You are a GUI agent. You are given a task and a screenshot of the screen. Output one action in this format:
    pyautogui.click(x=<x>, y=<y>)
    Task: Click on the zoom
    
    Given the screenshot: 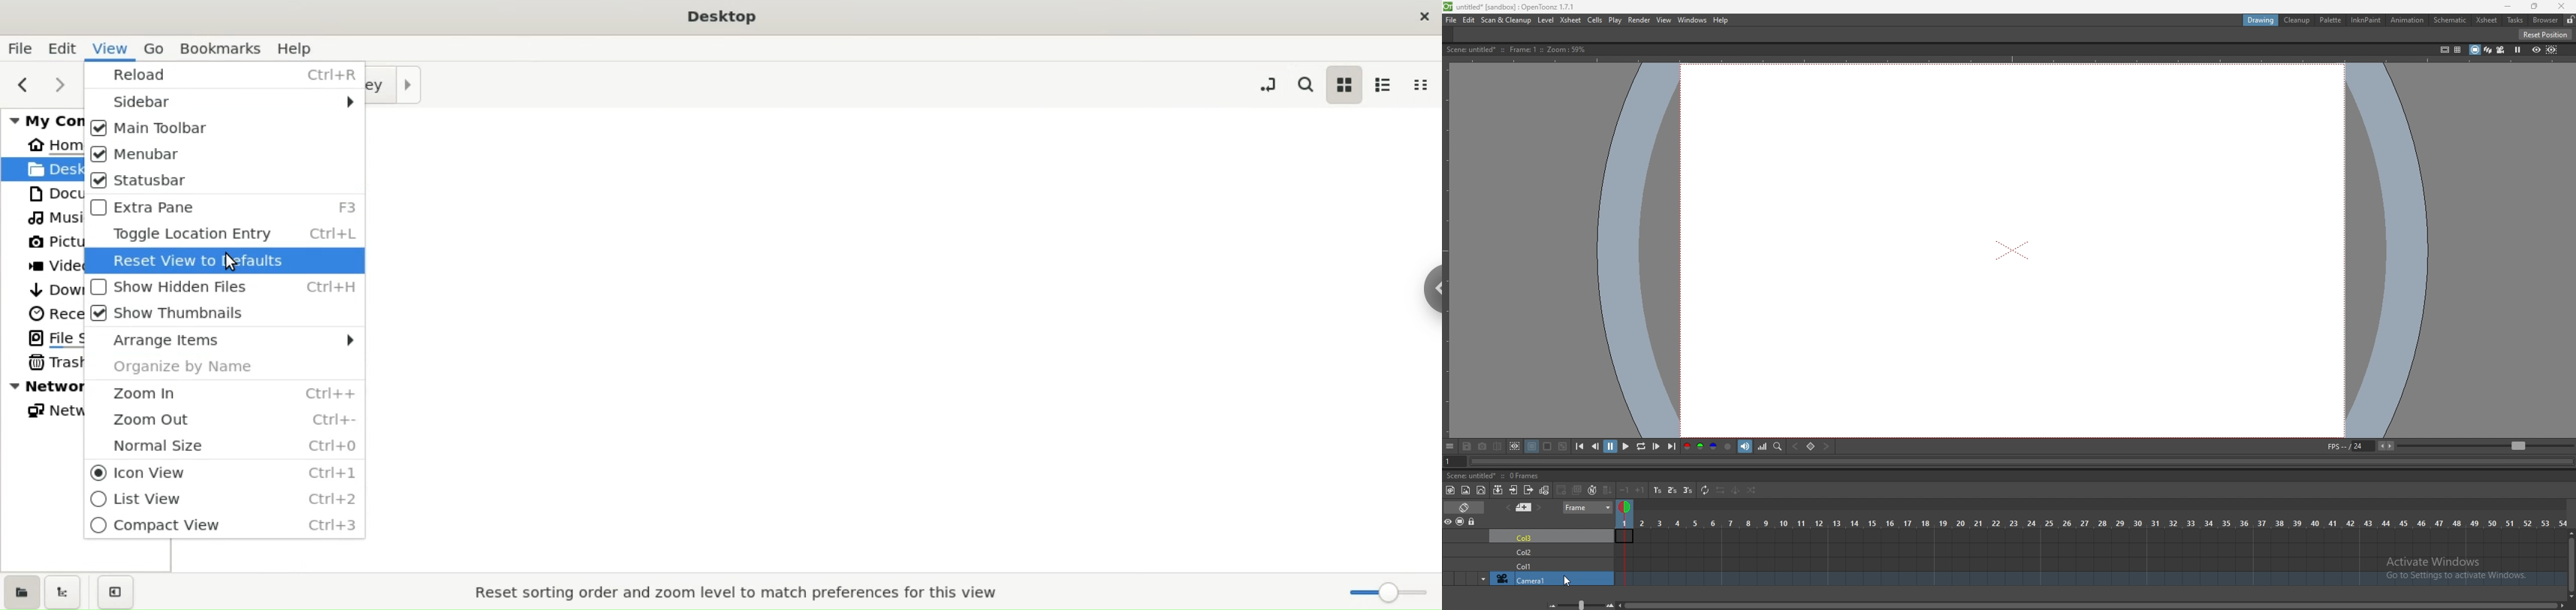 What is the action you would take?
    pyautogui.click(x=1389, y=595)
    